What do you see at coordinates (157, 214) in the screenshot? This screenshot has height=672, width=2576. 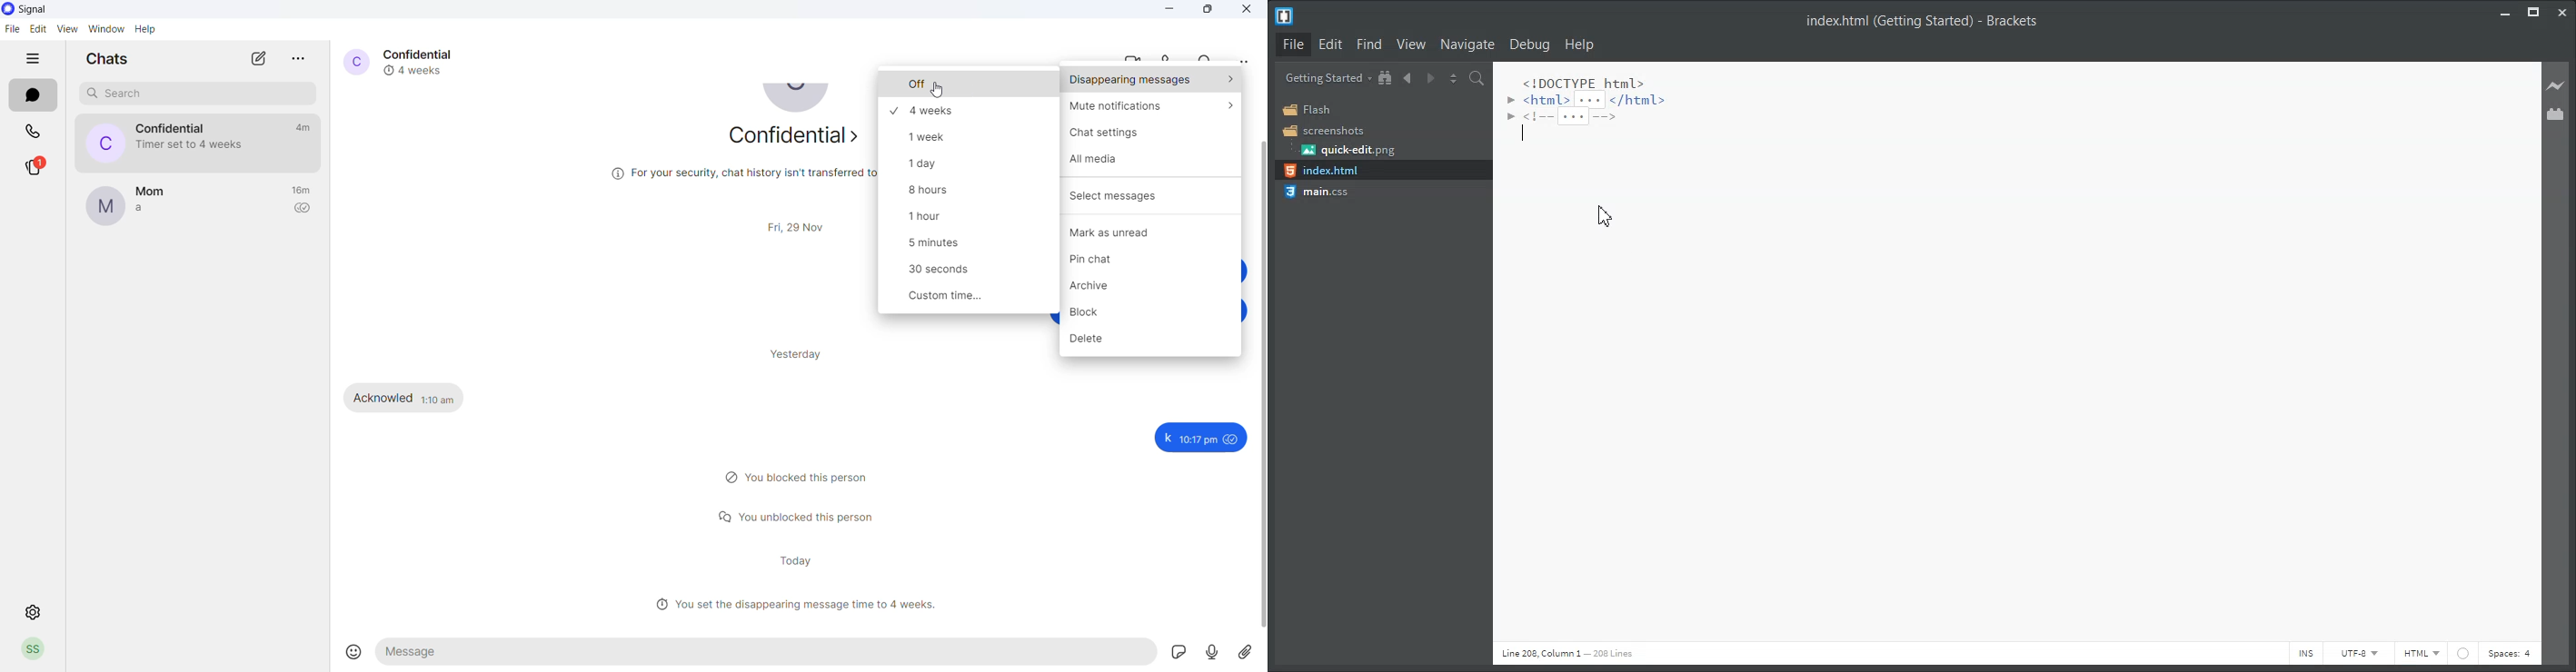 I see `last message` at bounding box center [157, 214].